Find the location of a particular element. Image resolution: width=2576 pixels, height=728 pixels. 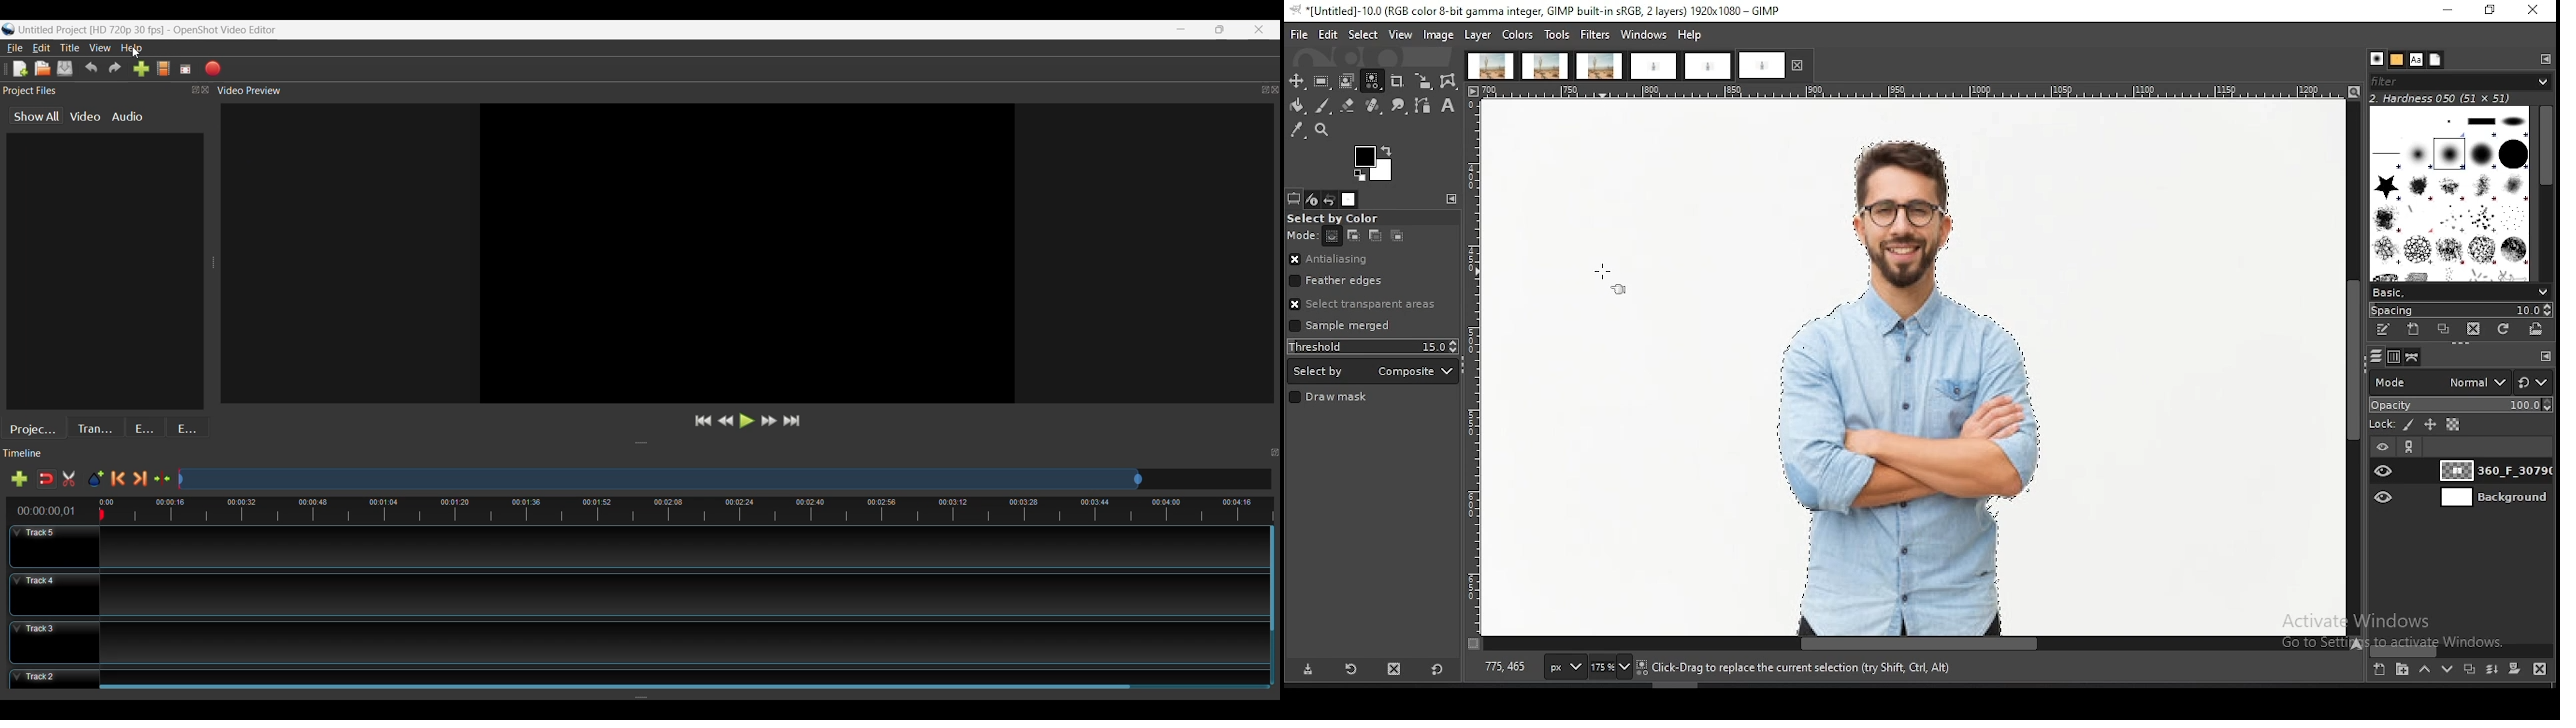

refresh brushes is located at coordinates (2501, 330).